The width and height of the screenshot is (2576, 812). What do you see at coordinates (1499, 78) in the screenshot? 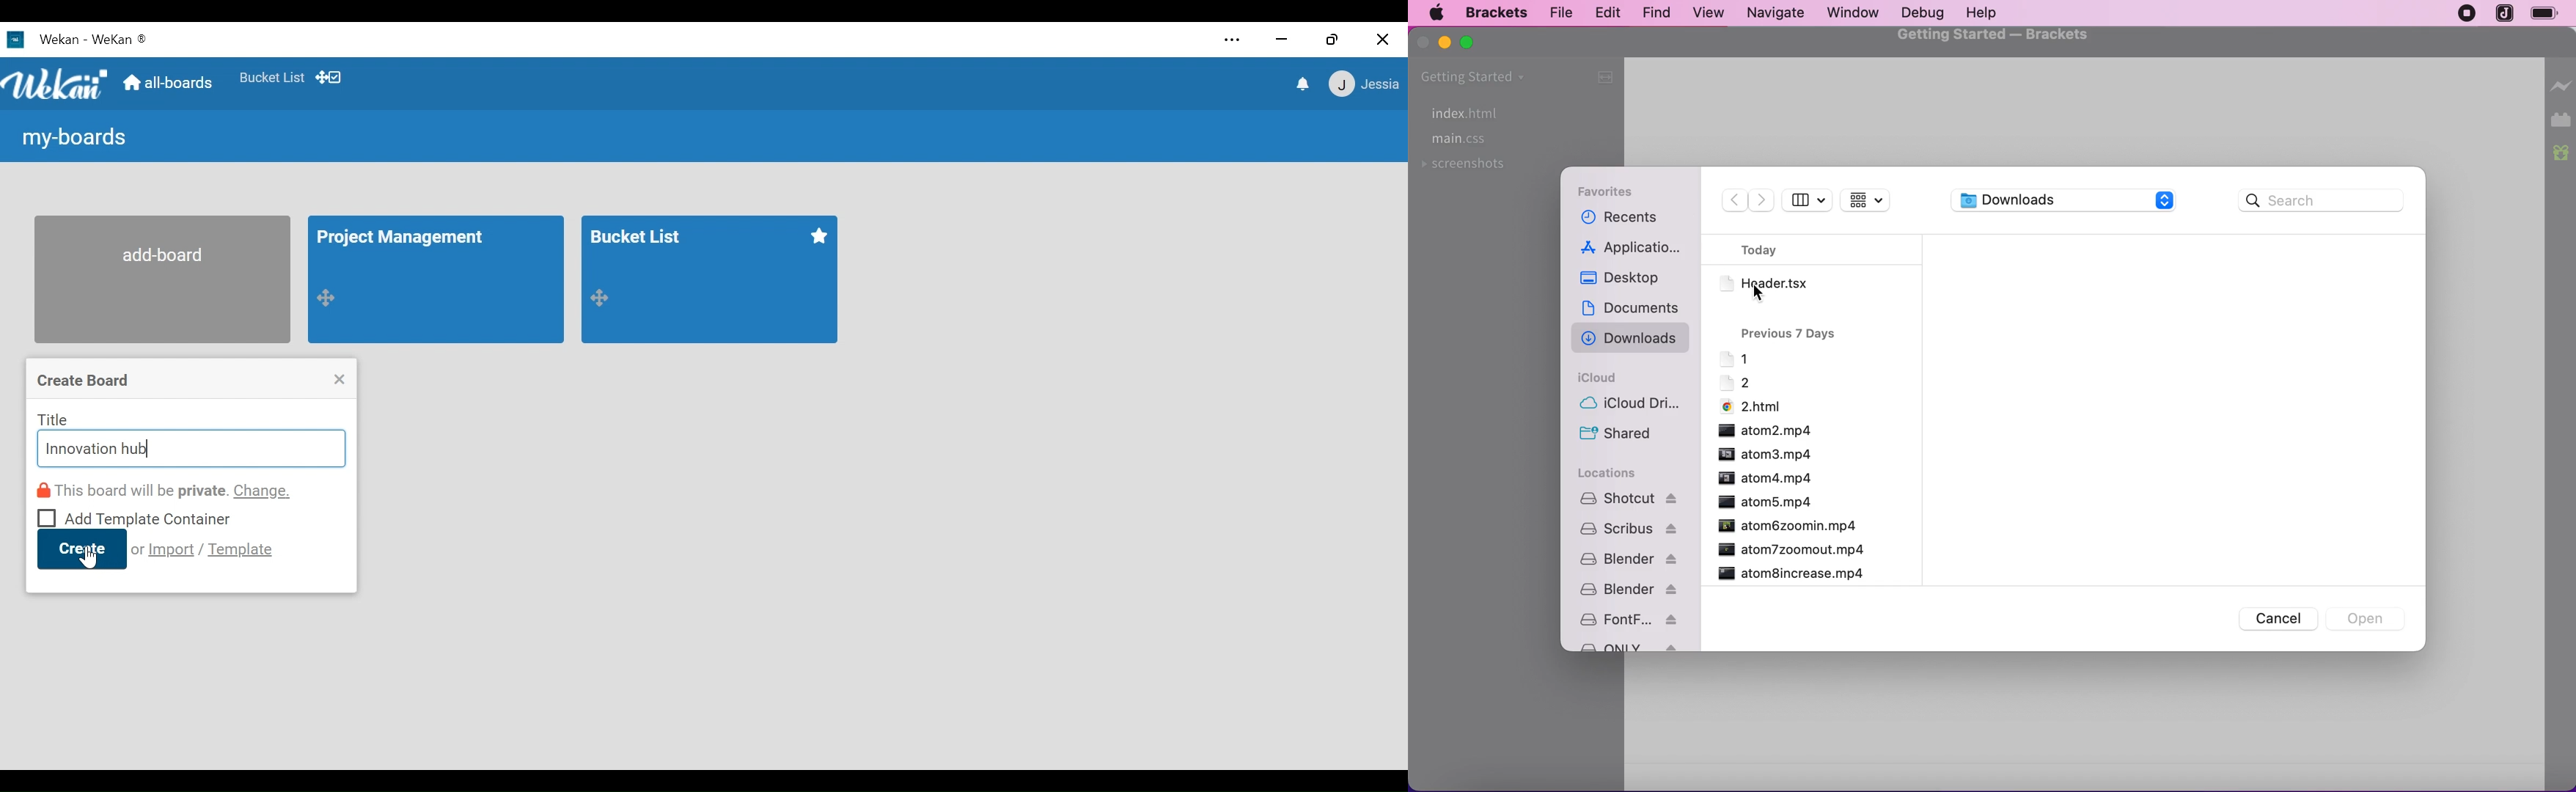
I see `getting started` at bounding box center [1499, 78].